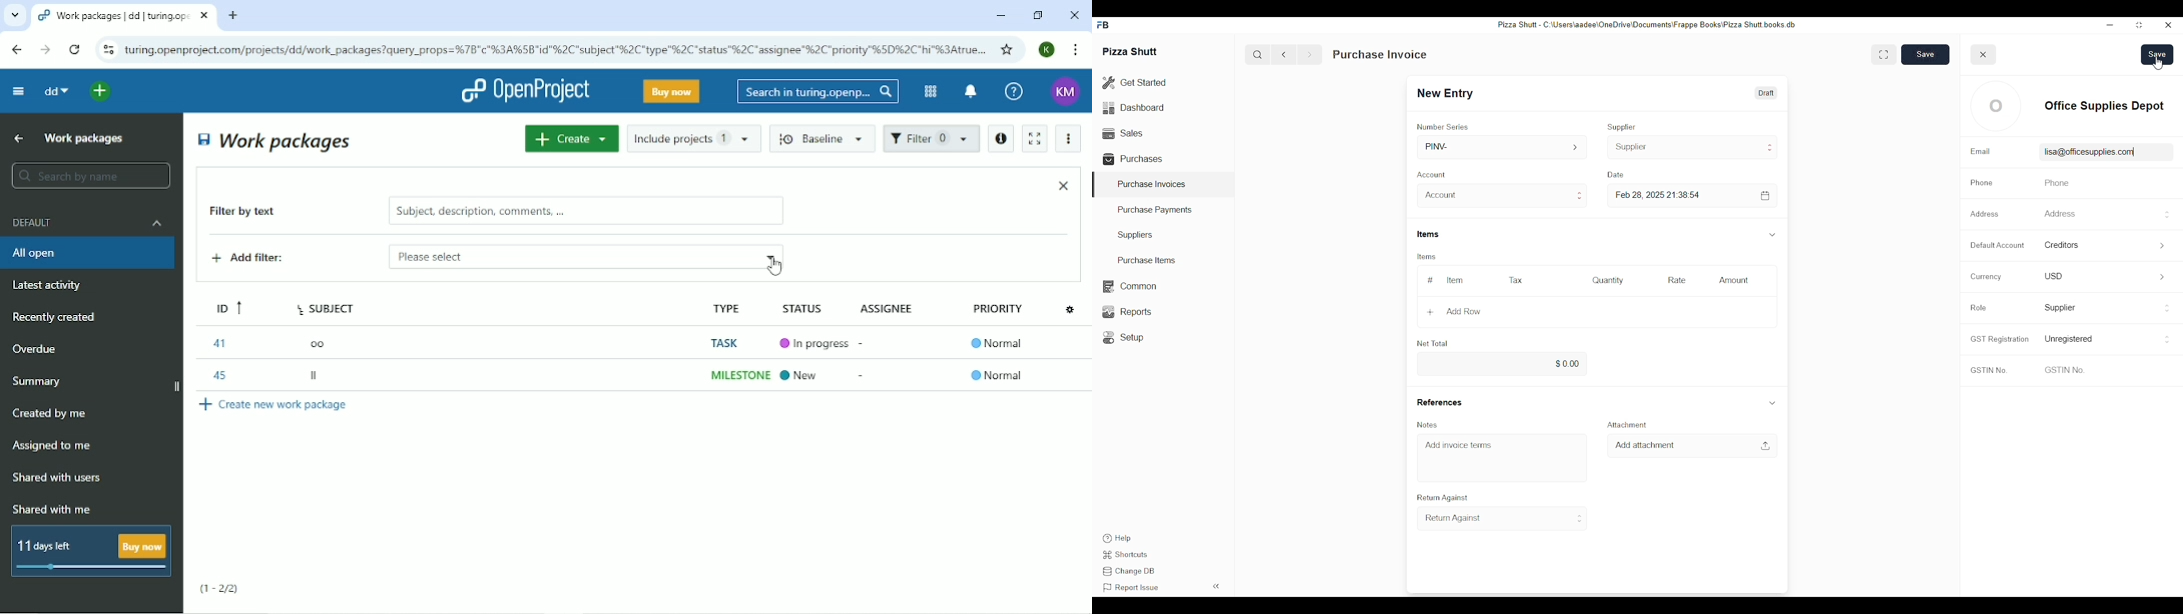 The height and width of the screenshot is (616, 2184). I want to click on Profile photo, so click(1997, 106).